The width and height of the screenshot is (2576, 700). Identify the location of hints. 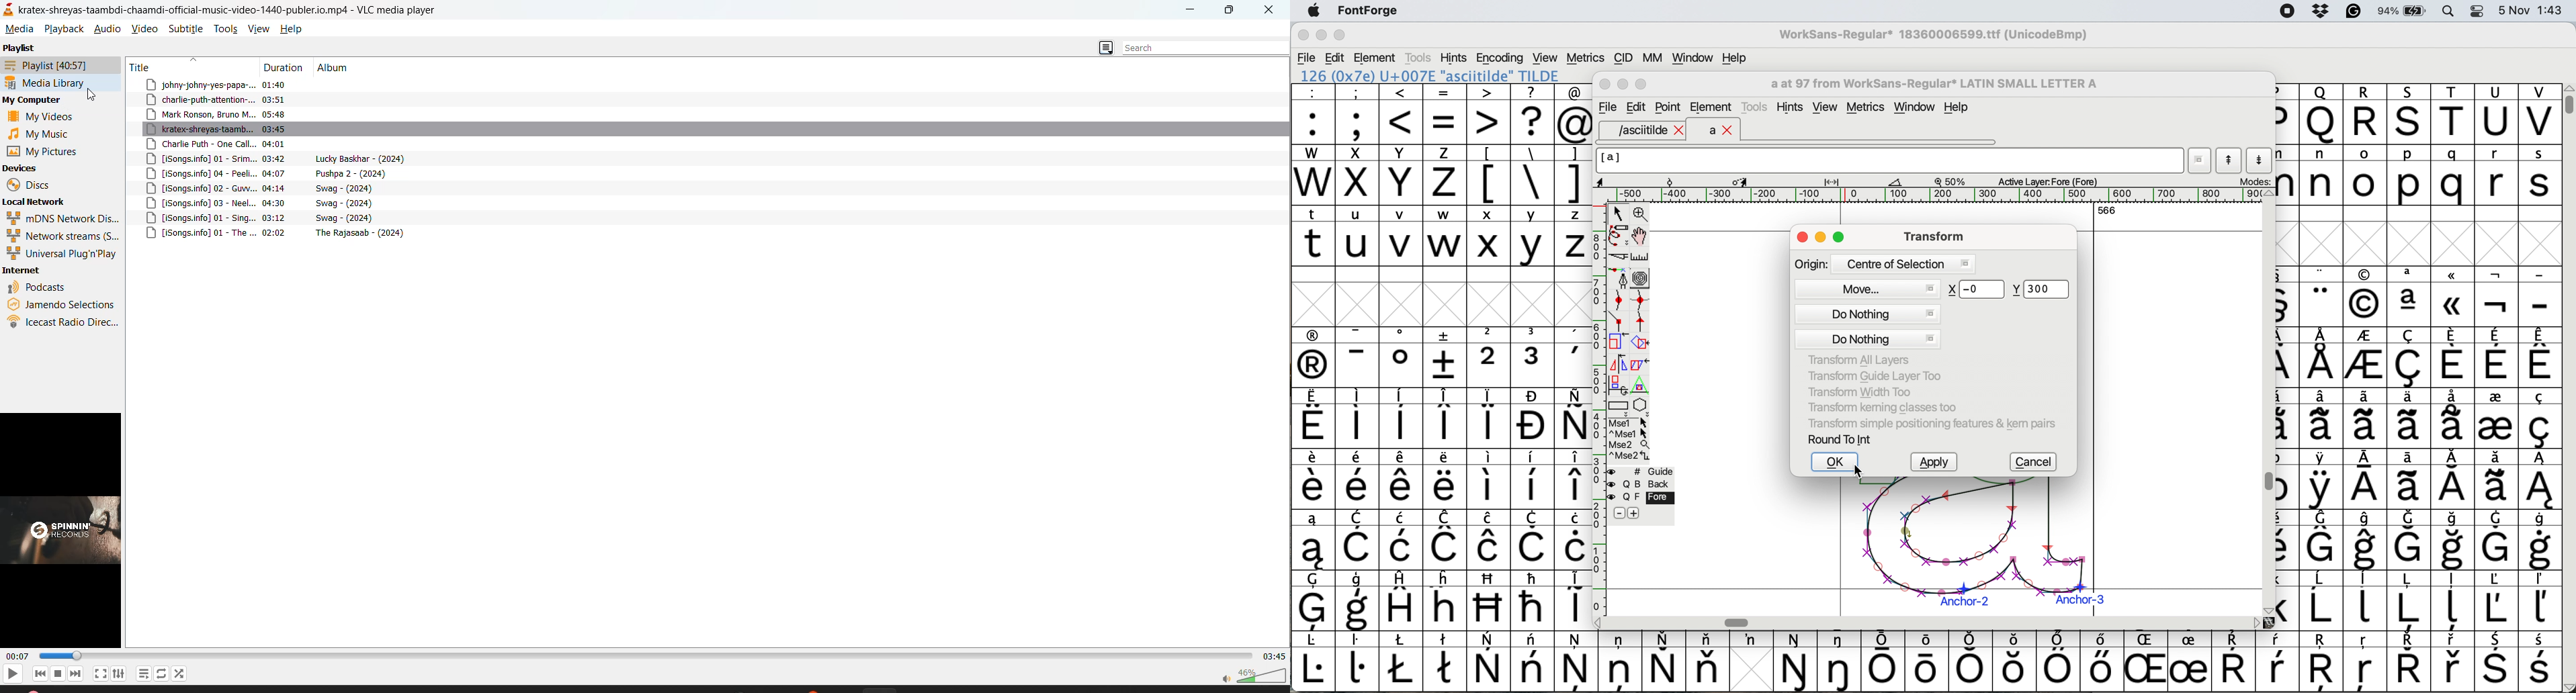
(1454, 57).